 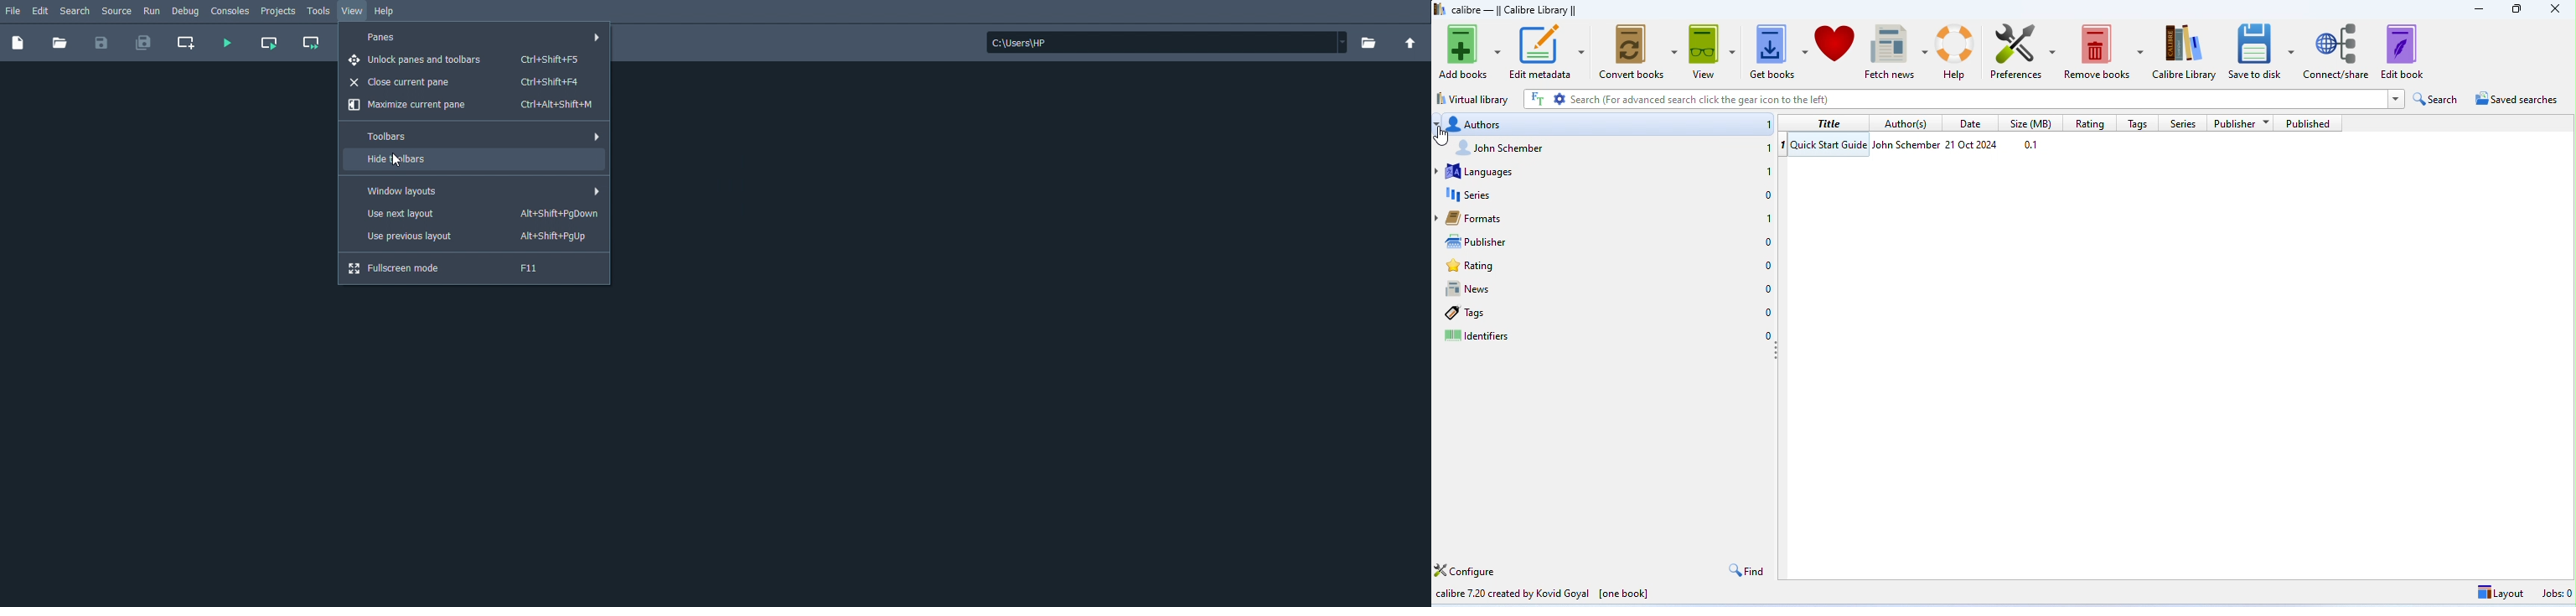 I want to click on Edit, so click(x=40, y=10).